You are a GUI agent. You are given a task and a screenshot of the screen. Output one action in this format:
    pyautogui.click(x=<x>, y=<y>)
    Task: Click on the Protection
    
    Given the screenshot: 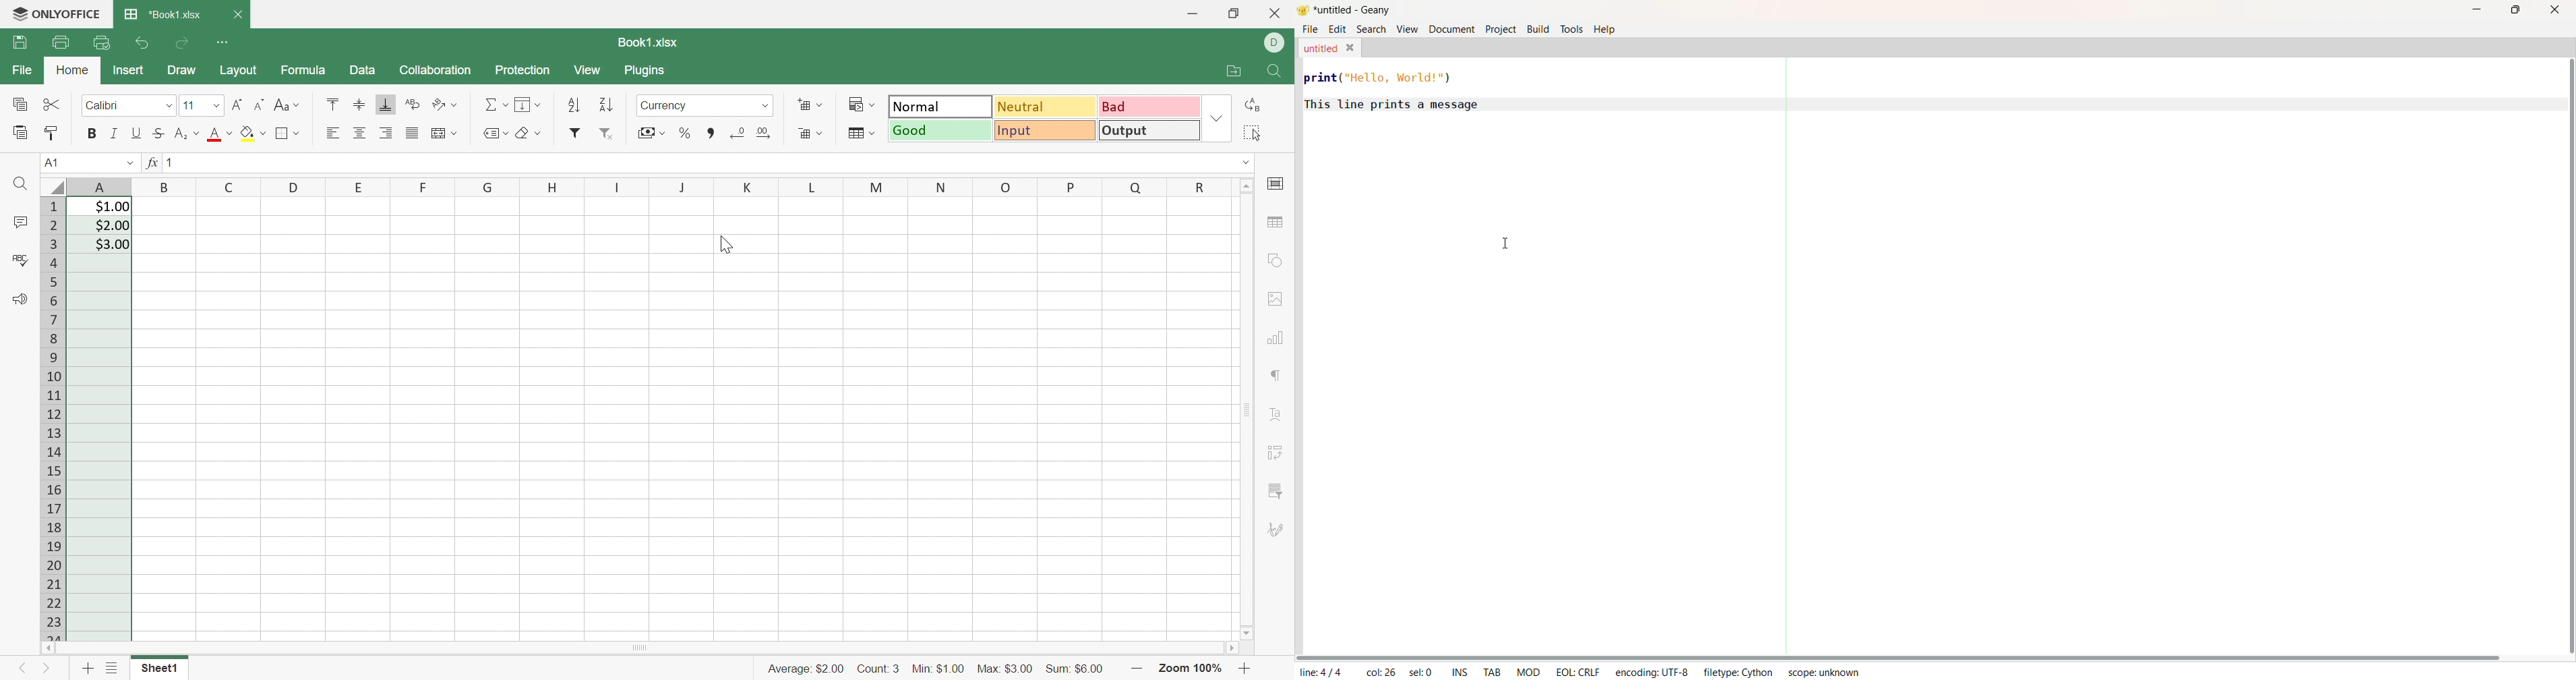 What is the action you would take?
    pyautogui.click(x=525, y=70)
    